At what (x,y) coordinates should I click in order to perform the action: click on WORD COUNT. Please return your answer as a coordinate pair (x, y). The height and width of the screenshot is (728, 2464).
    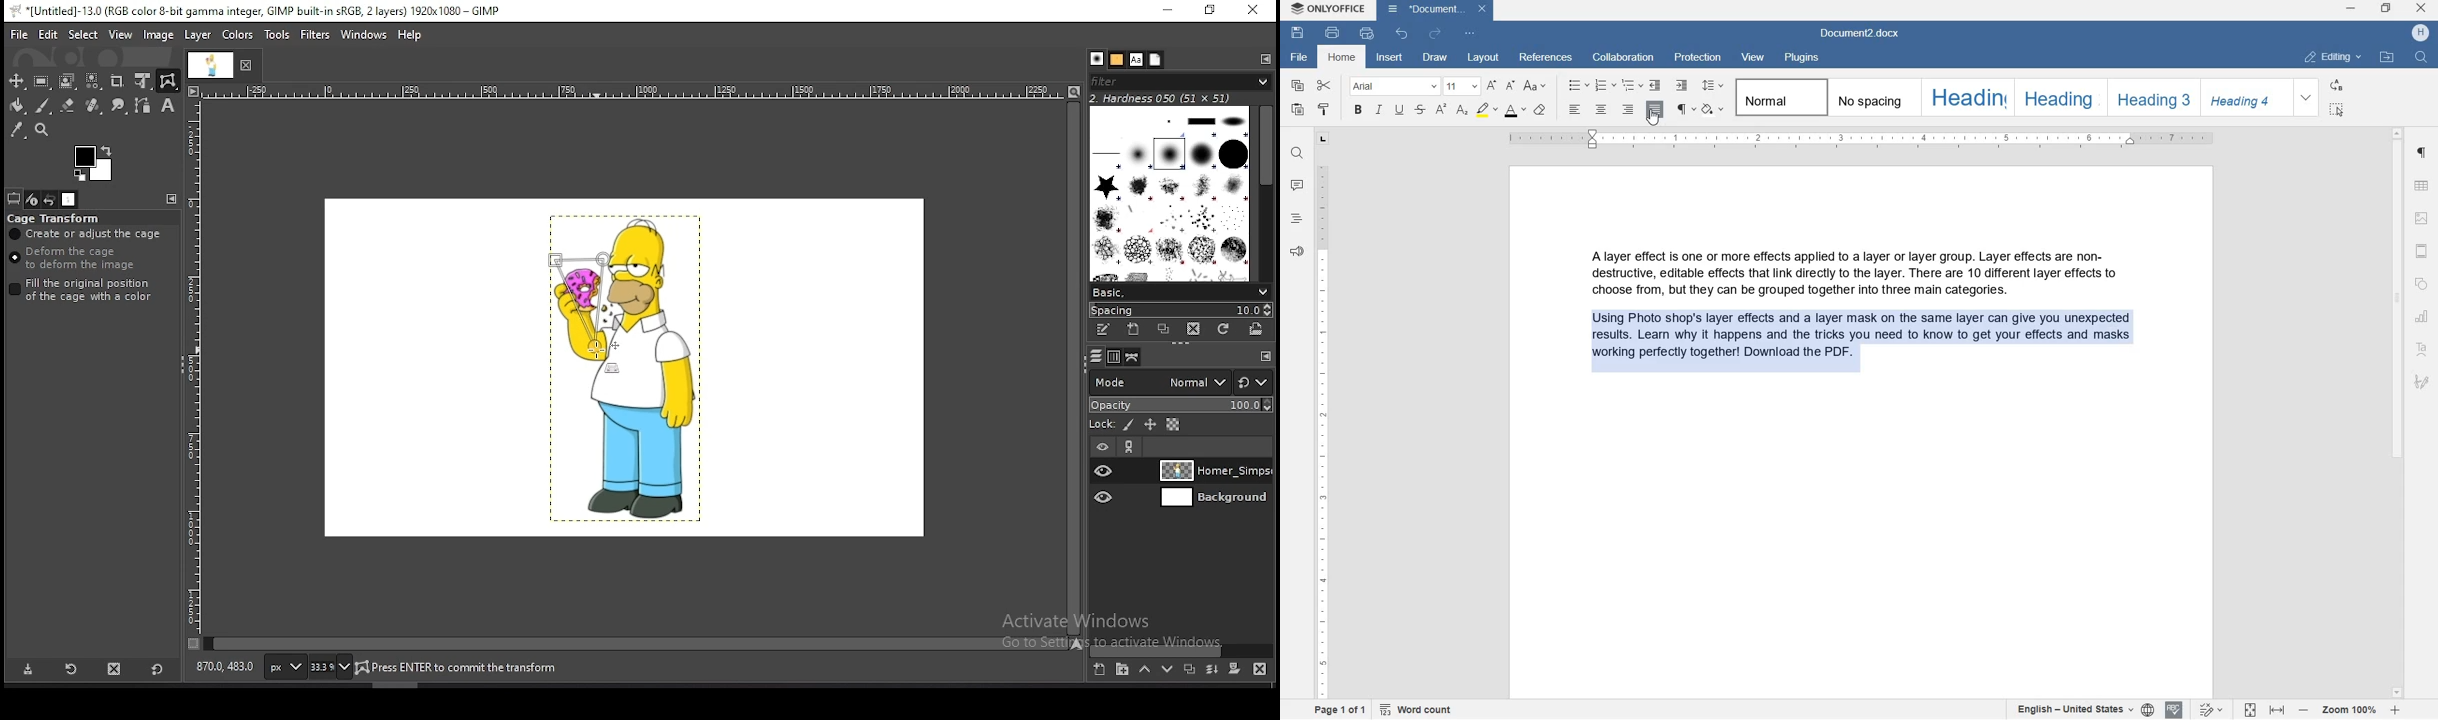
    Looking at the image, I should click on (1417, 710).